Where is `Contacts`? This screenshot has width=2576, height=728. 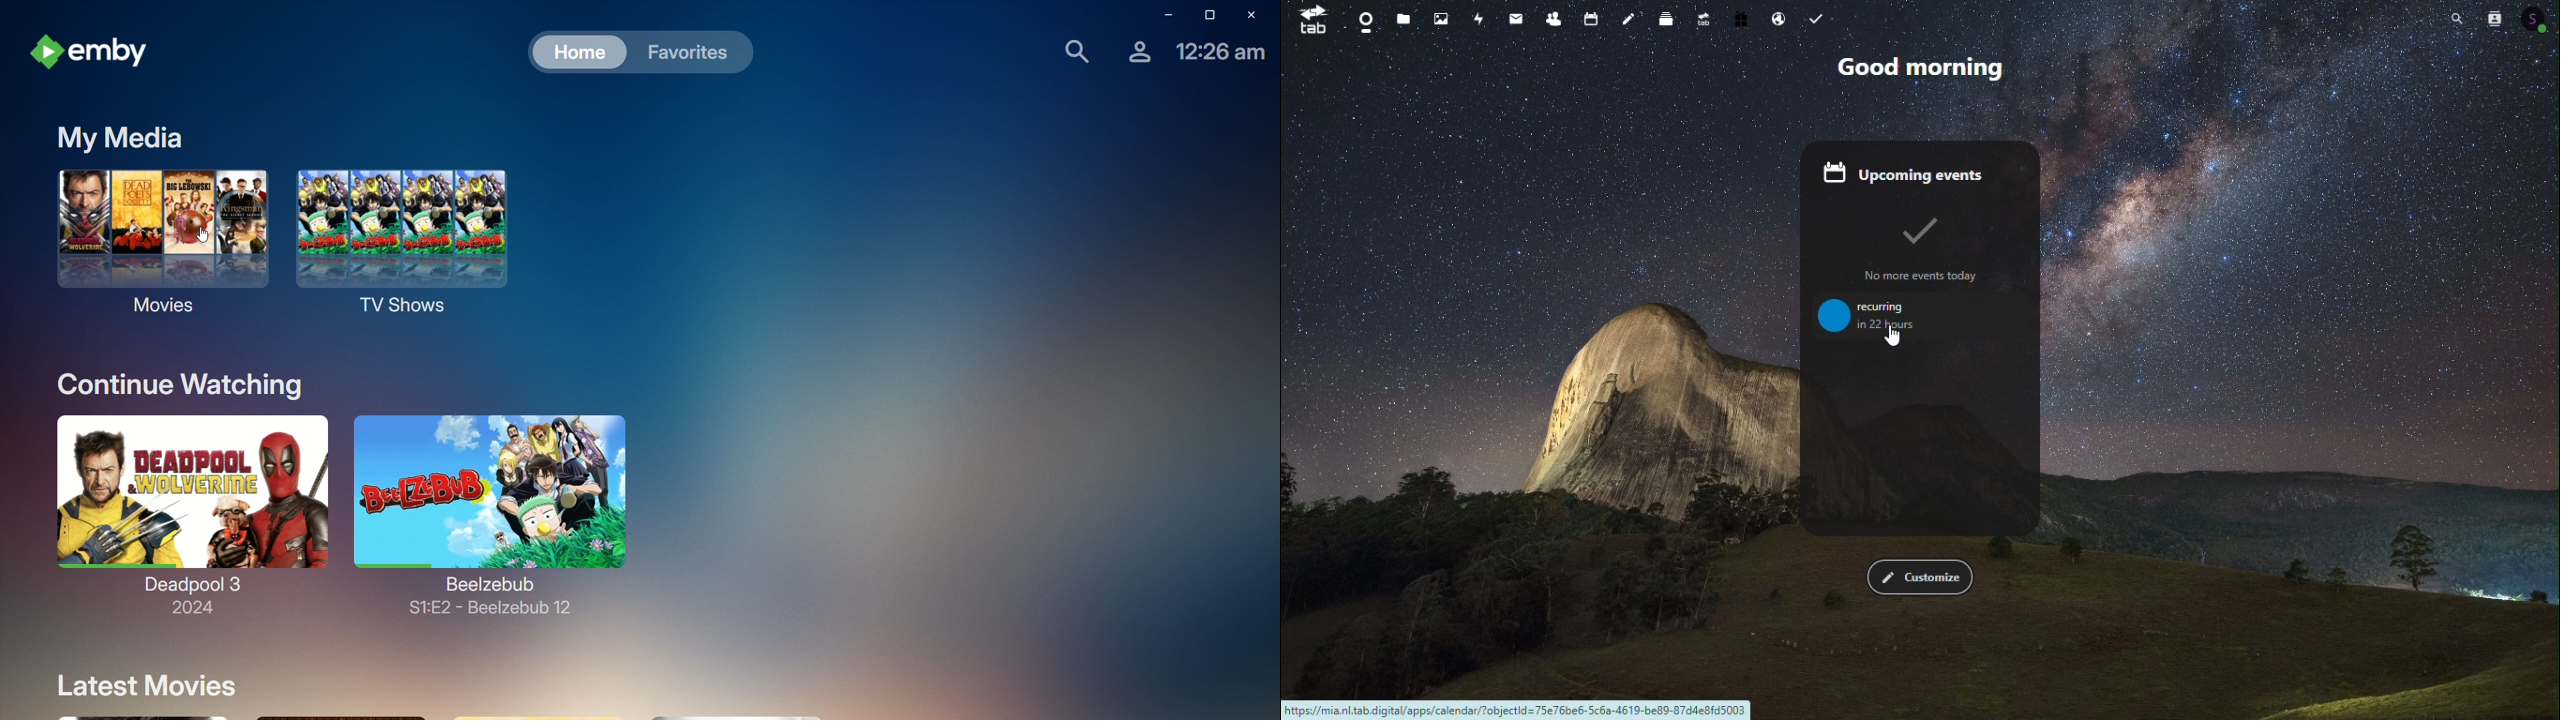
Contacts is located at coordinates (2491, 17).